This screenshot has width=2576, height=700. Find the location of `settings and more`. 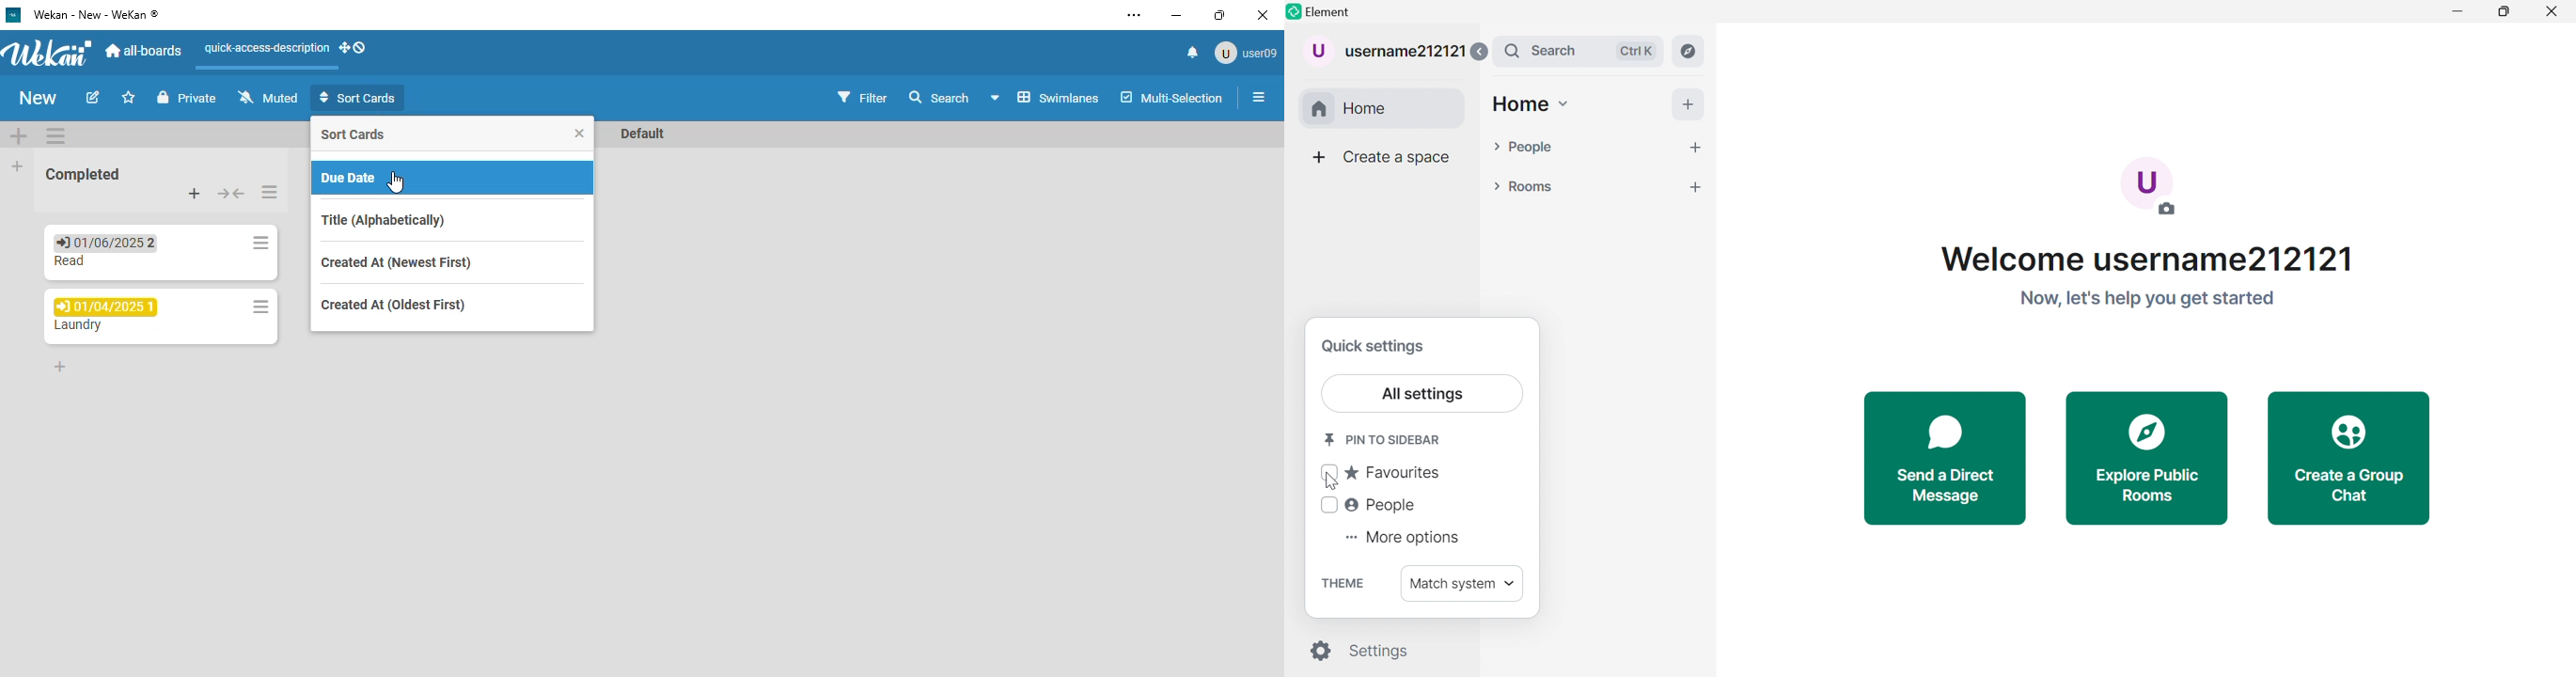

settings and more is located at coordinates (1135, 15).